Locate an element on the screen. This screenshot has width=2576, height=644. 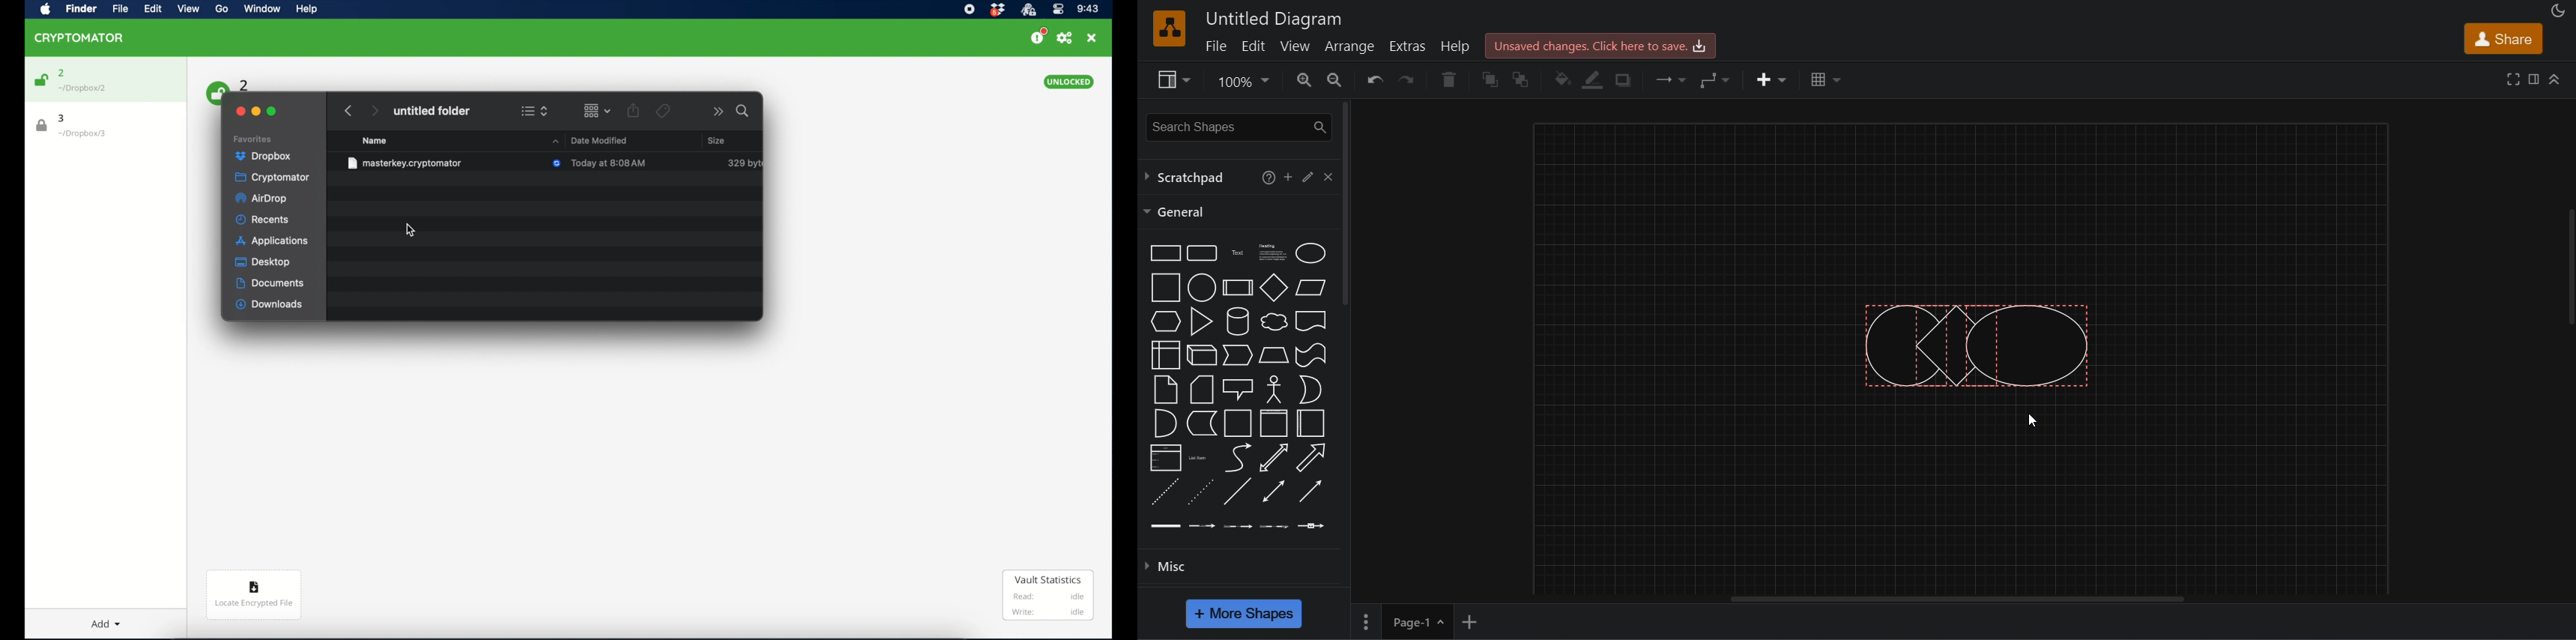
page 1 is located at coordinates (1418, 621).